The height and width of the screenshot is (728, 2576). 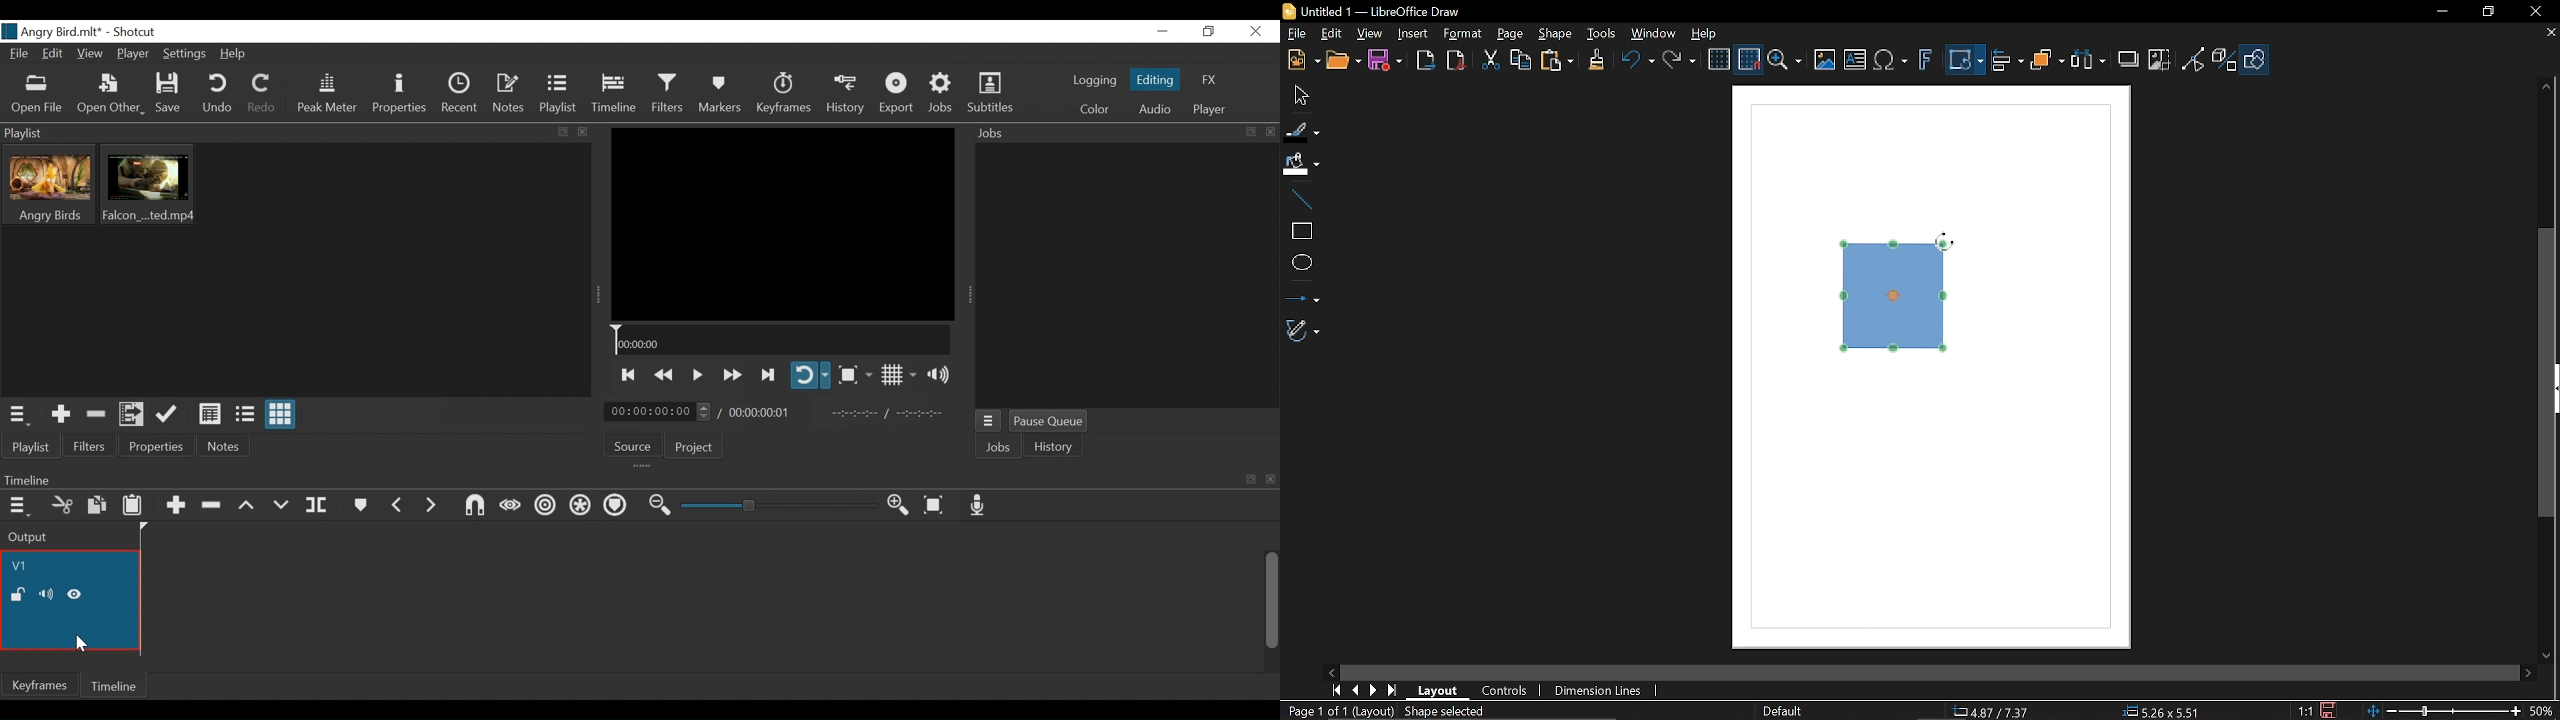 I want to click on , so click(x=1154, y=110).